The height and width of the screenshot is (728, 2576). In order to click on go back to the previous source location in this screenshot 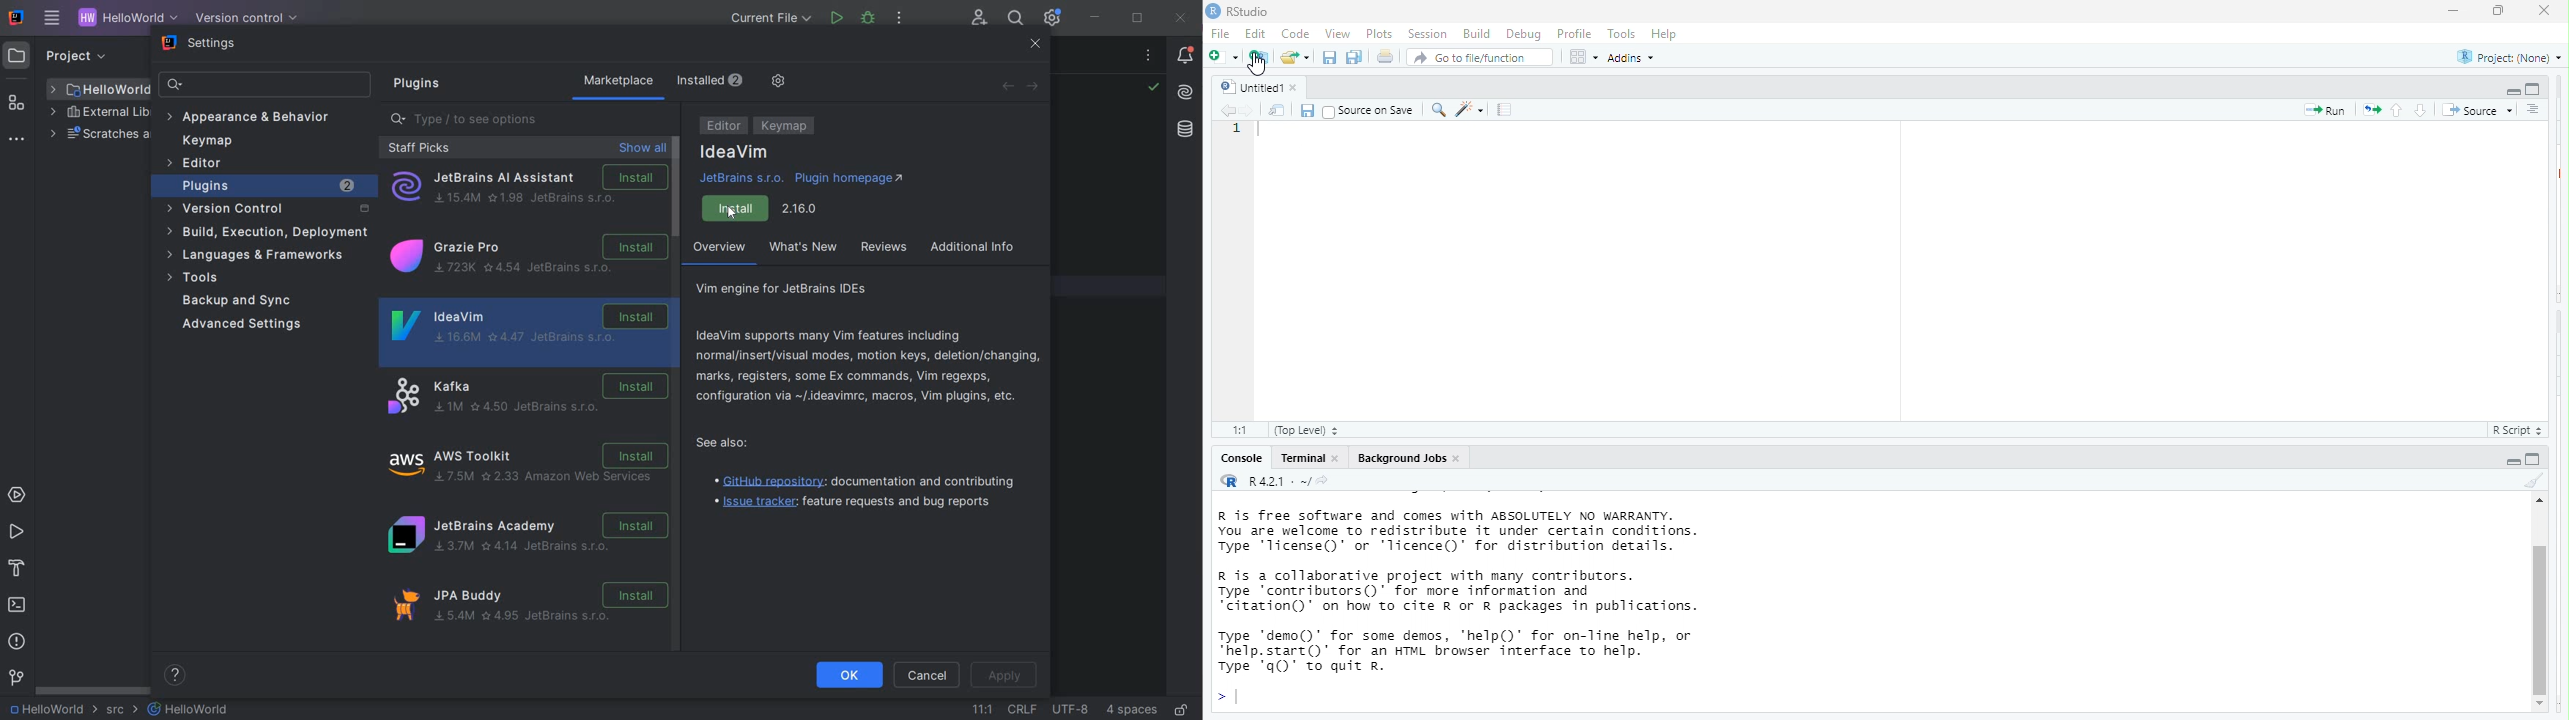, I will do `click(1229, 111)`.